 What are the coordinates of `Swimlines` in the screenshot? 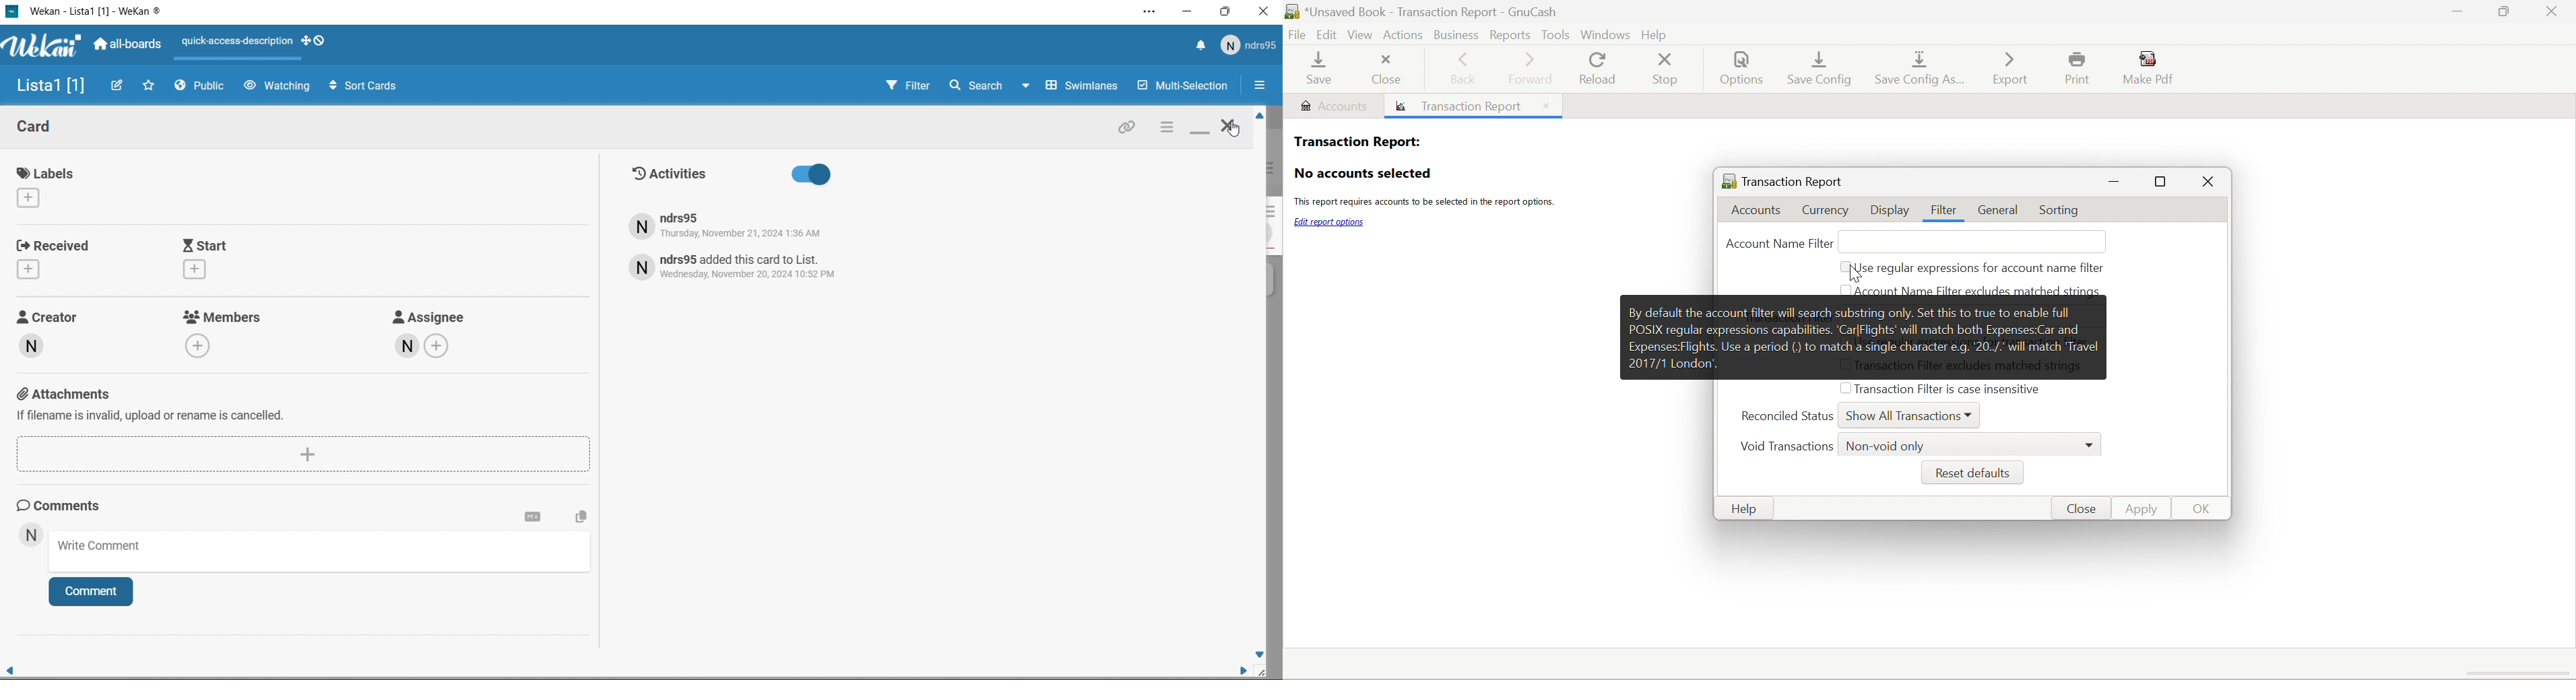 It's located at (1073, 86).